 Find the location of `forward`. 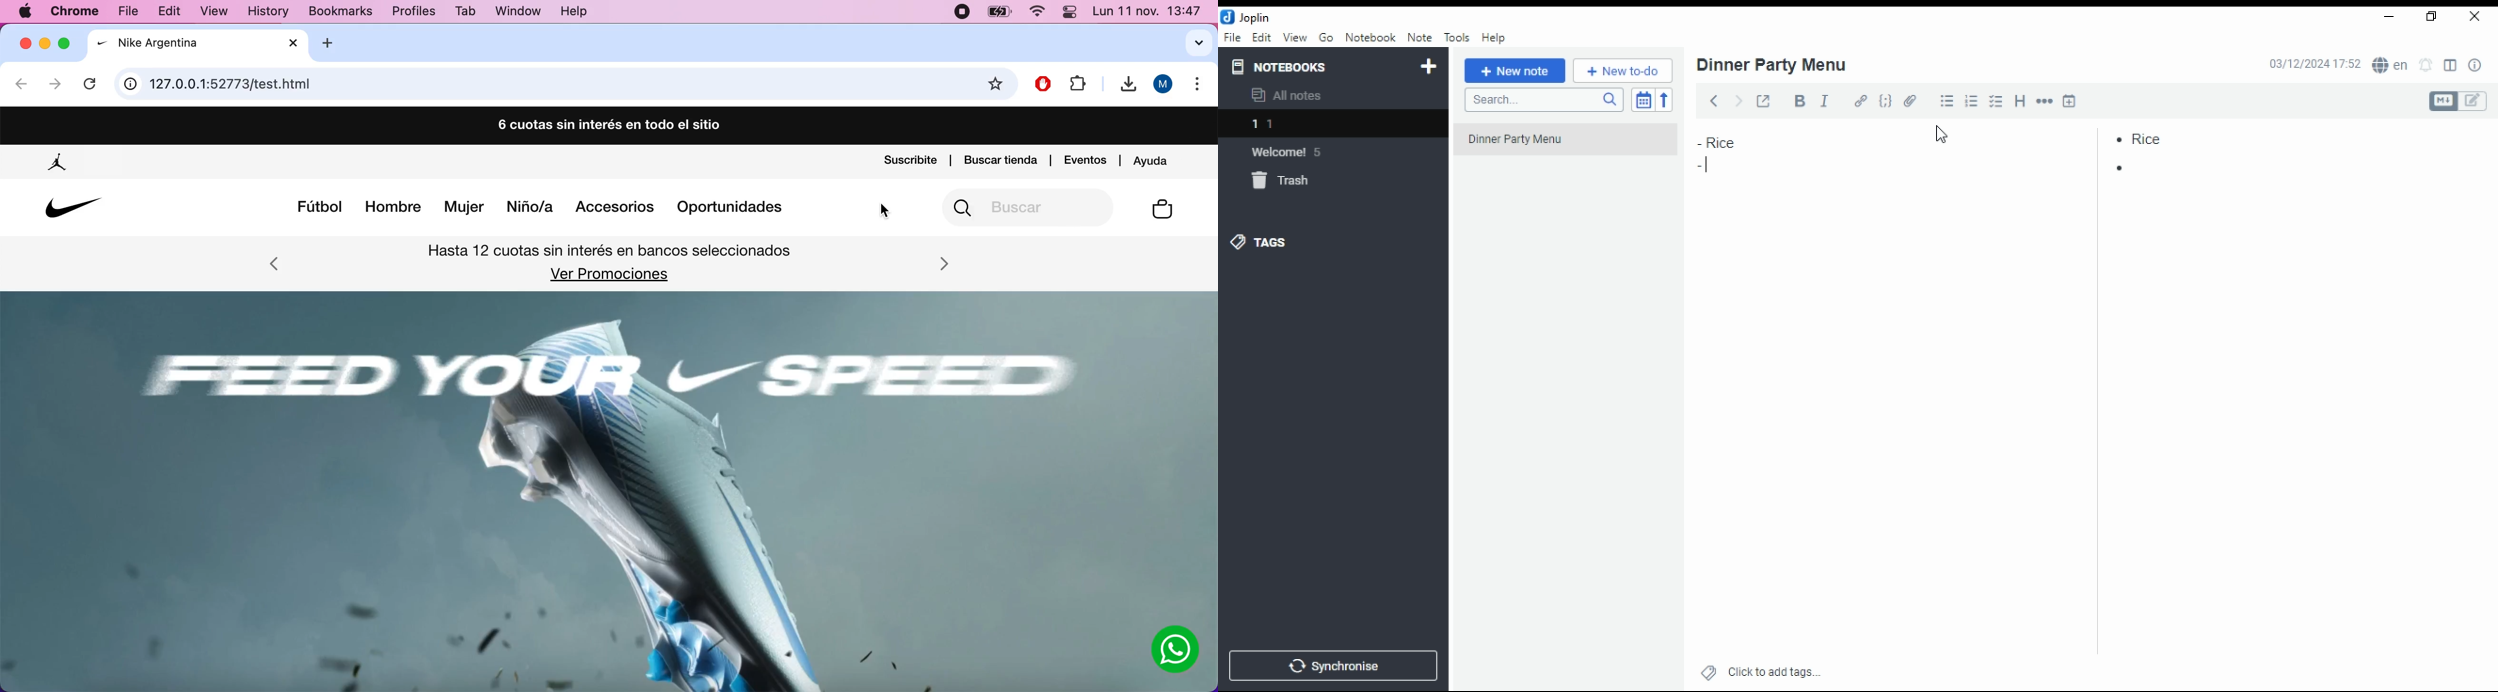

forward is located at coordinates (1737, 98).